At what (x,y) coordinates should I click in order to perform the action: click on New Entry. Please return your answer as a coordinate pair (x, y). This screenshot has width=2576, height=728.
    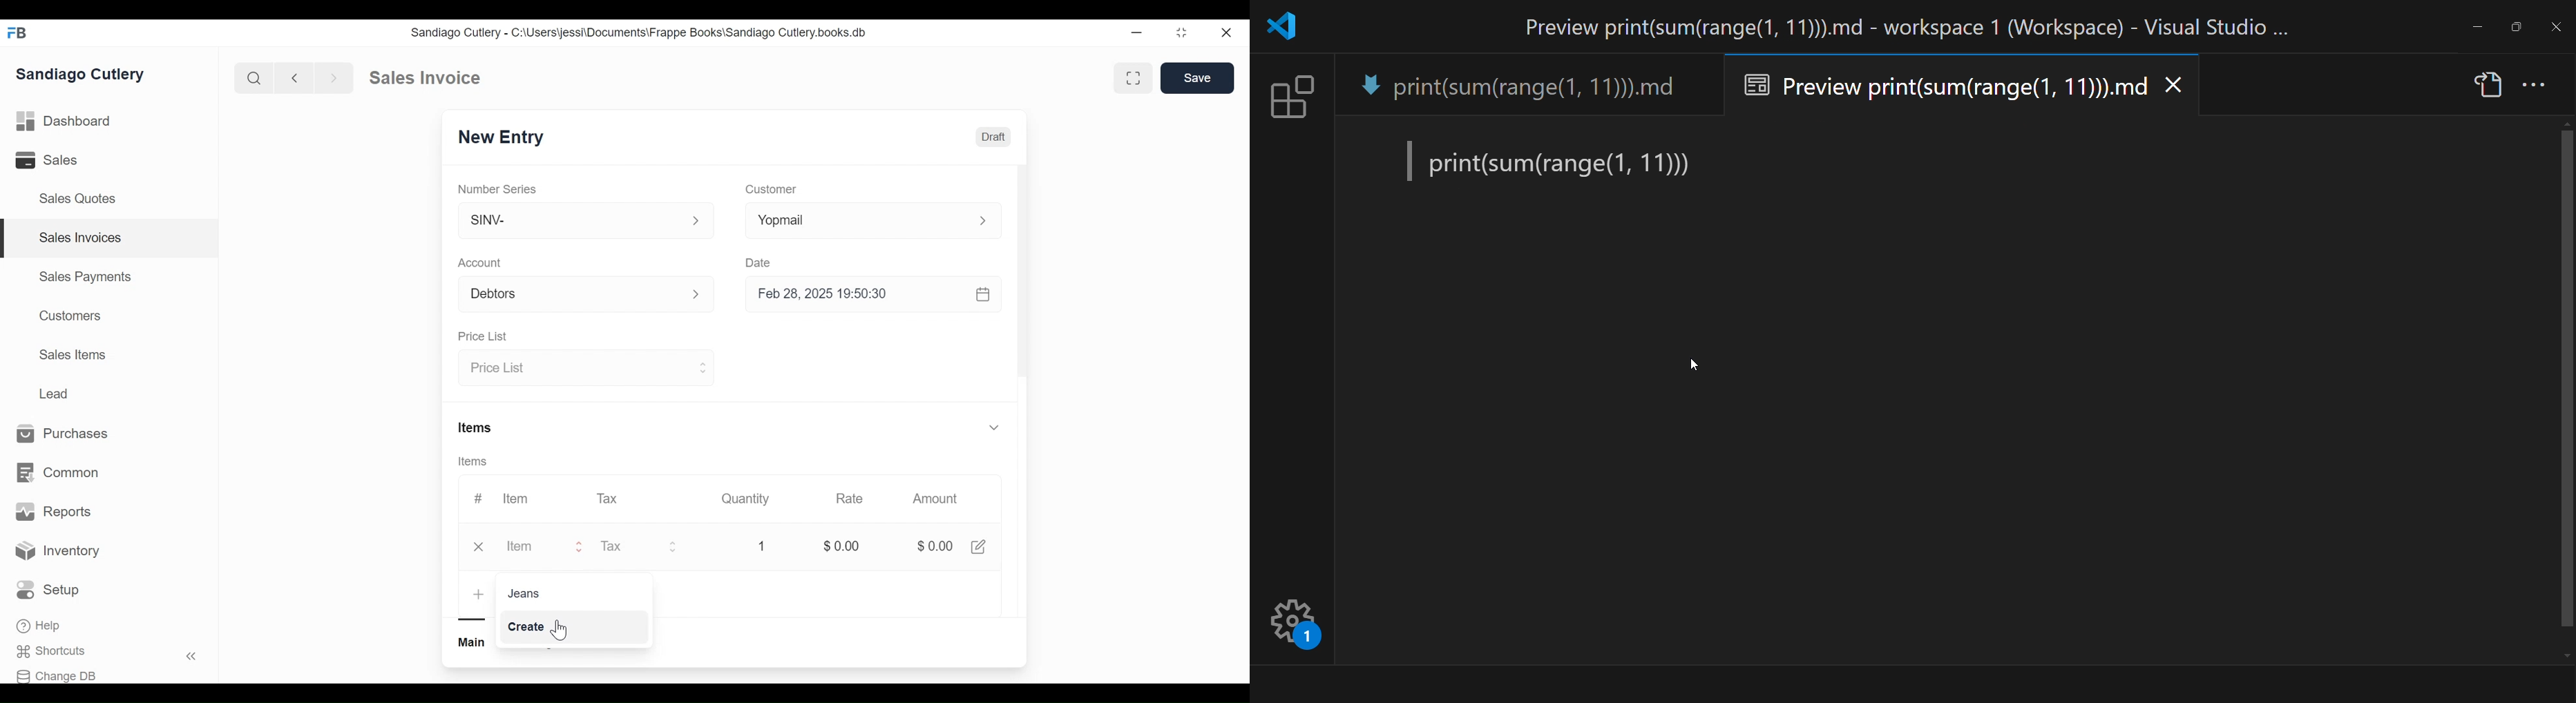
    Looking at the image, I should click on (497, 139).